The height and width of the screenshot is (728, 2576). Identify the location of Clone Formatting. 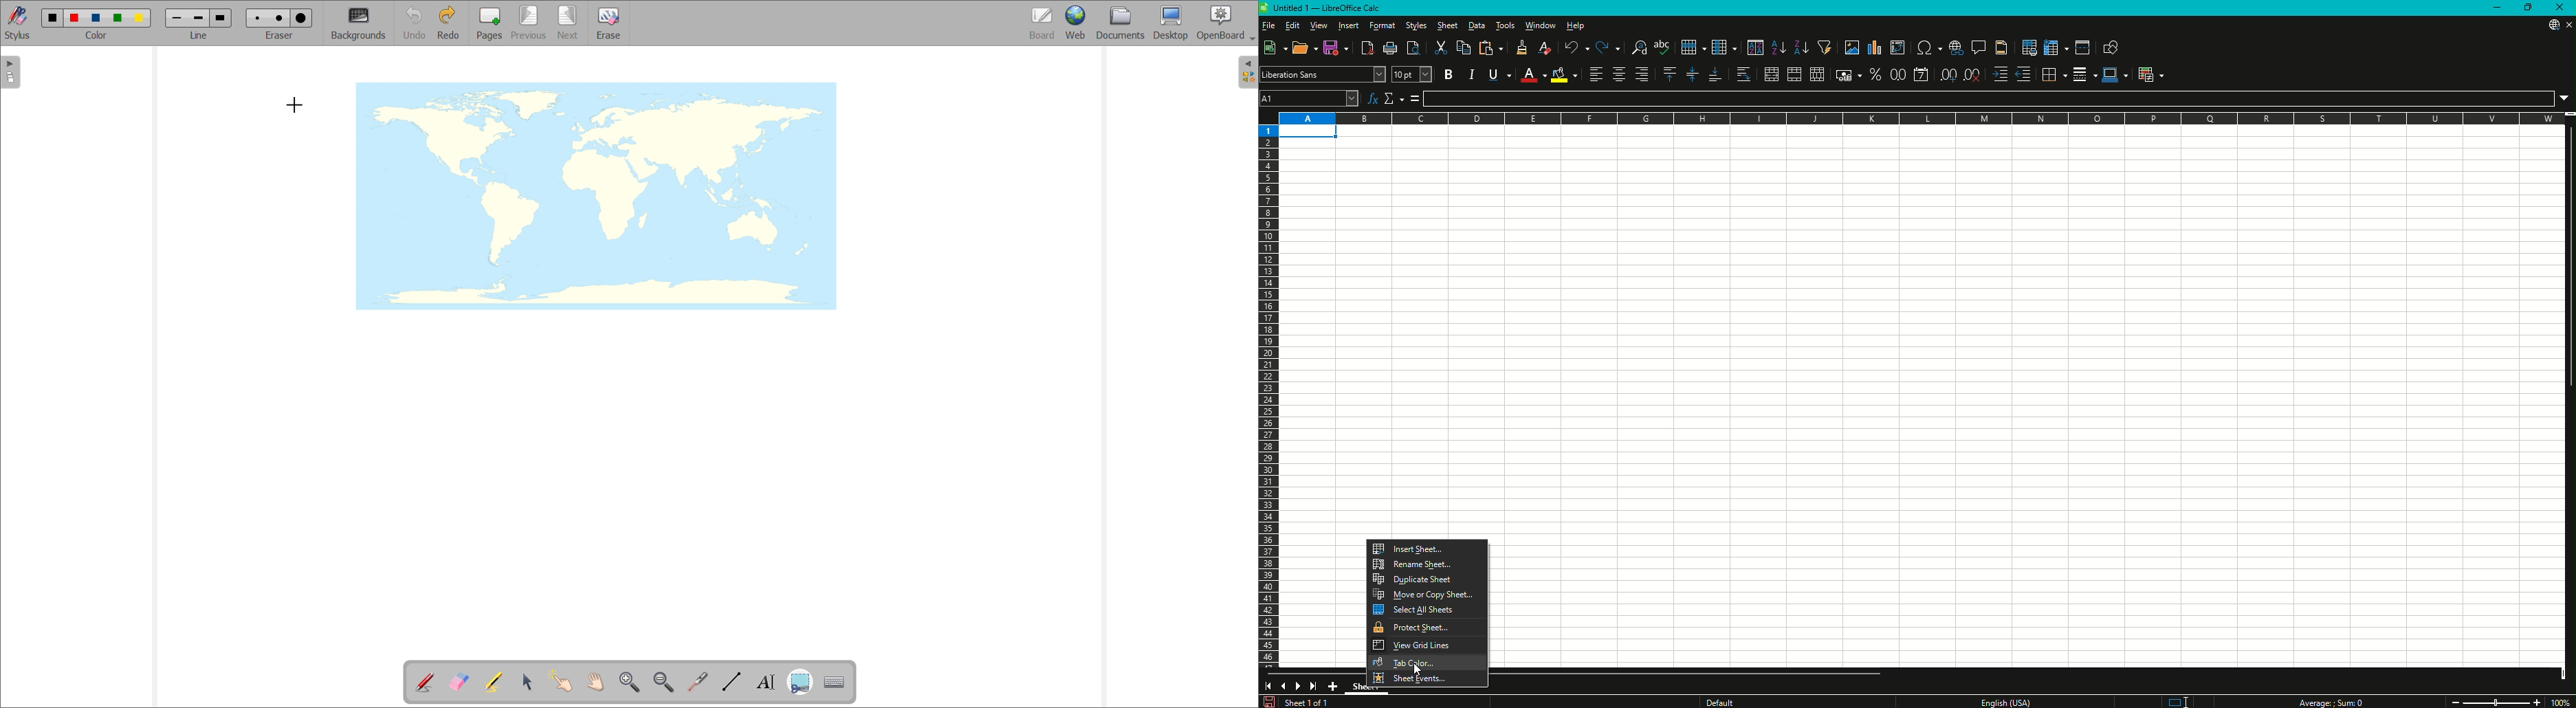
(1523, 47).